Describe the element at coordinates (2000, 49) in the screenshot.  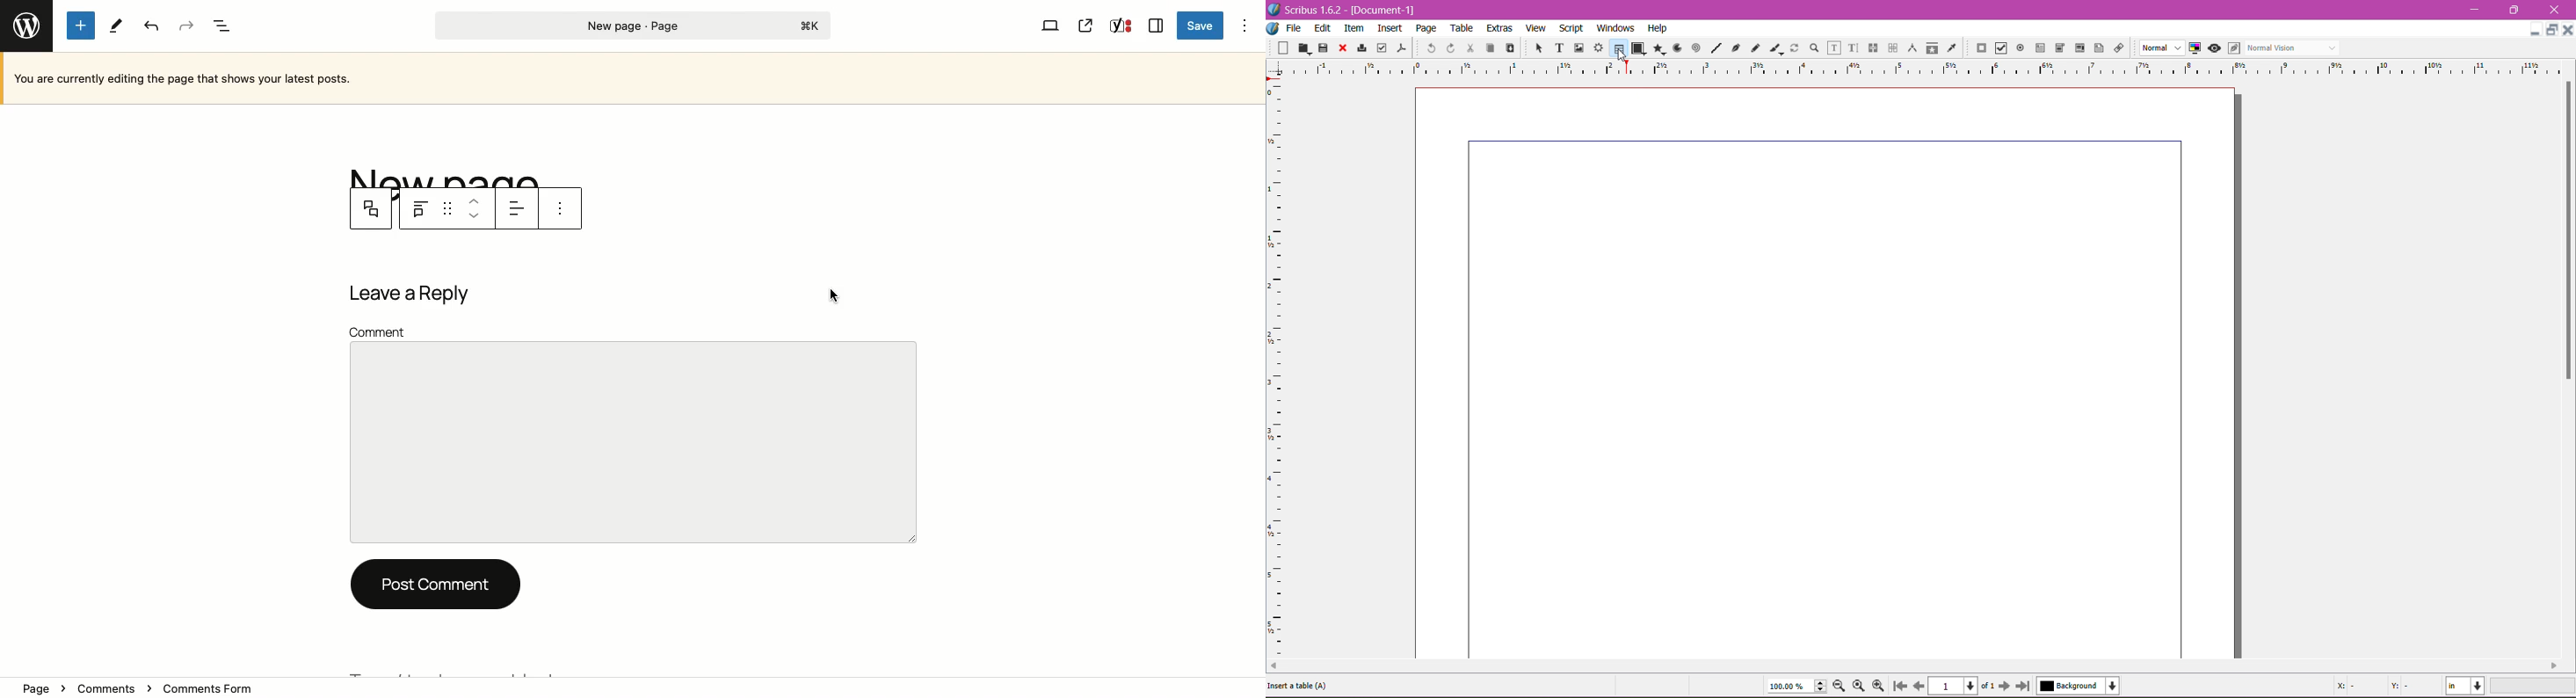
I see `Checkbox` at that location.